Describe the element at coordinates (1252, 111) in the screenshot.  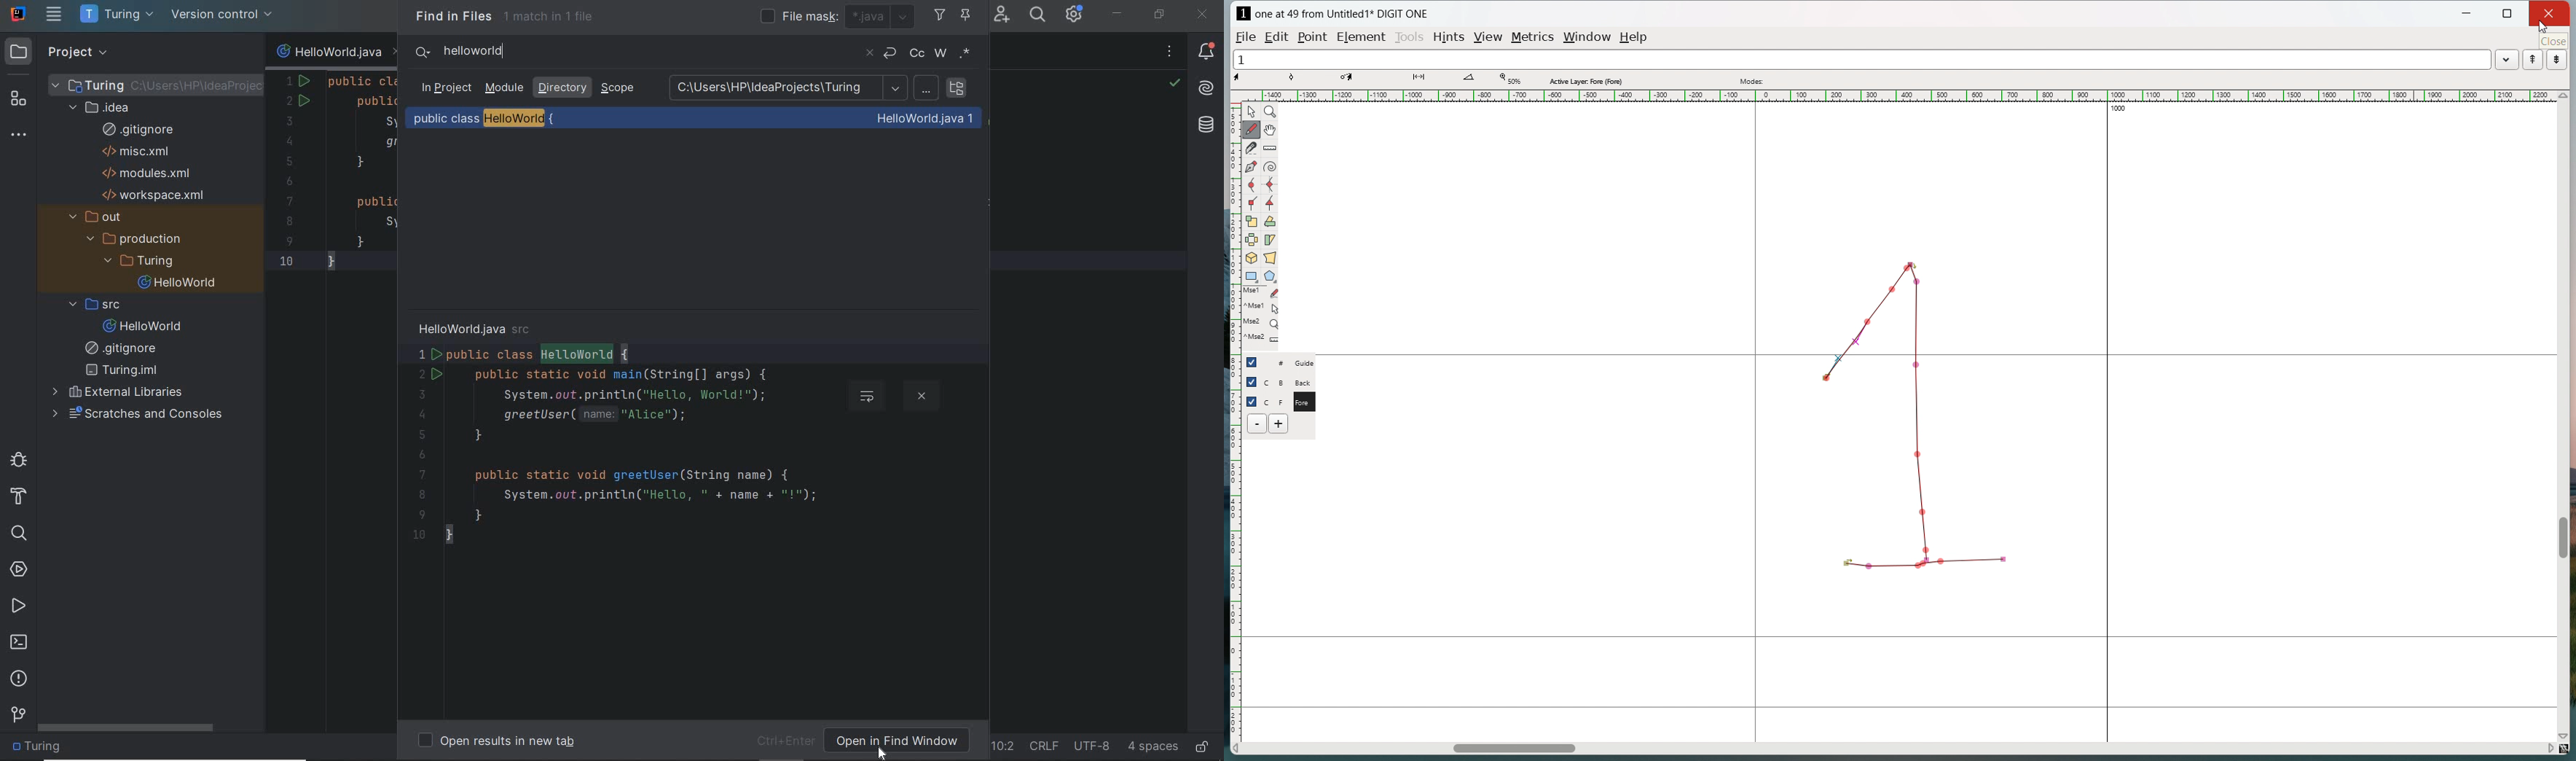
I see `pointer` at that location.